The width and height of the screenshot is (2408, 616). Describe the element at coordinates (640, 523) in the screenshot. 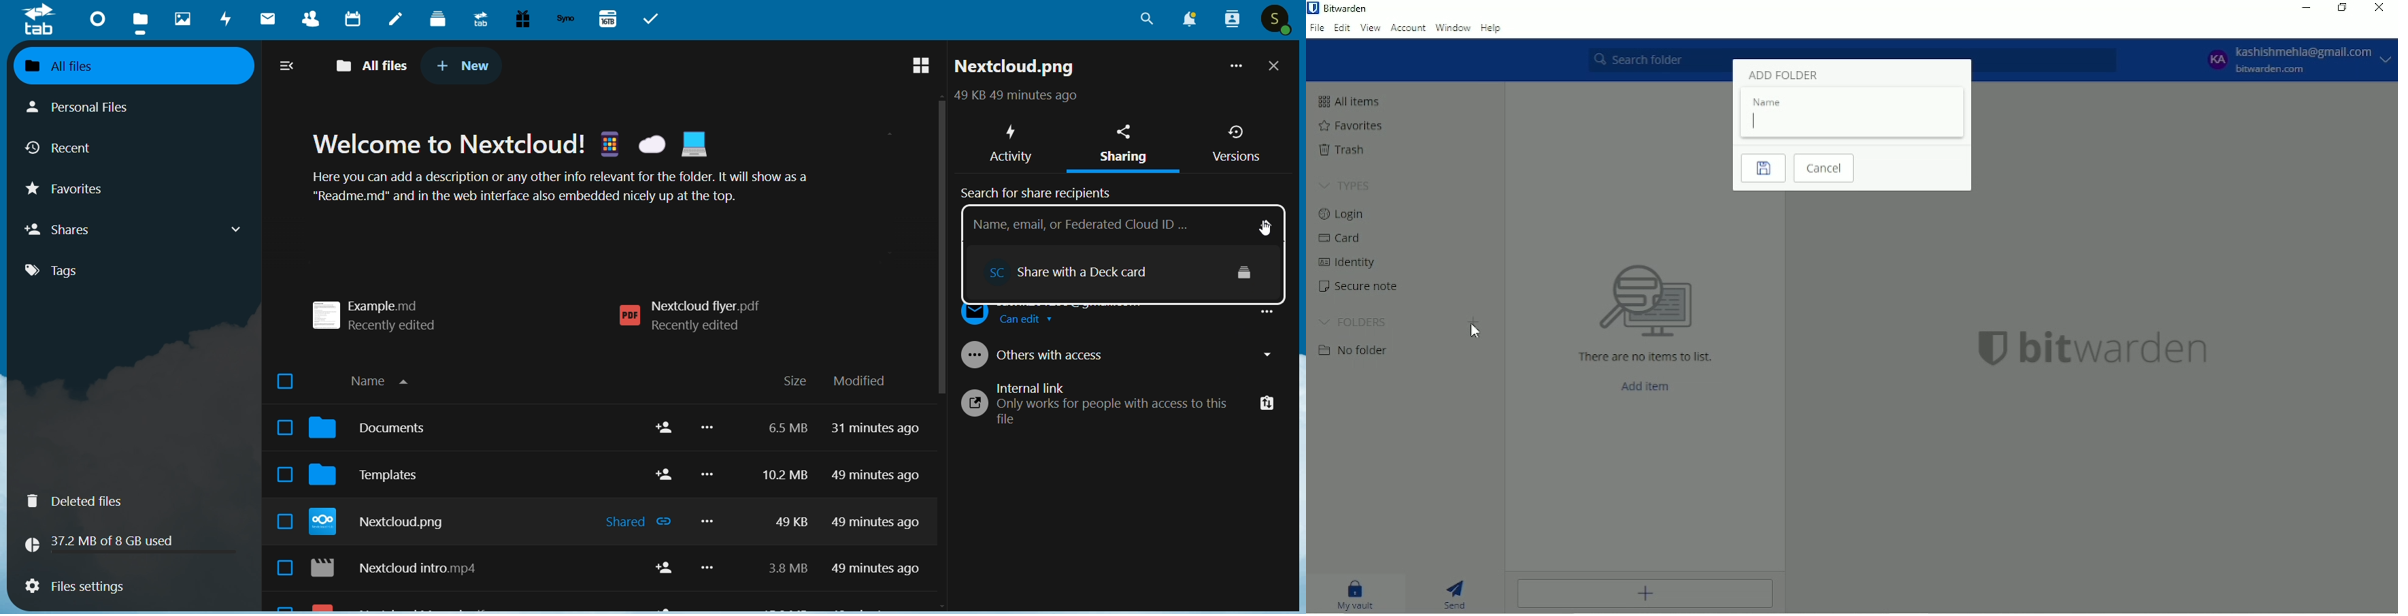

I see `shared` at that location.